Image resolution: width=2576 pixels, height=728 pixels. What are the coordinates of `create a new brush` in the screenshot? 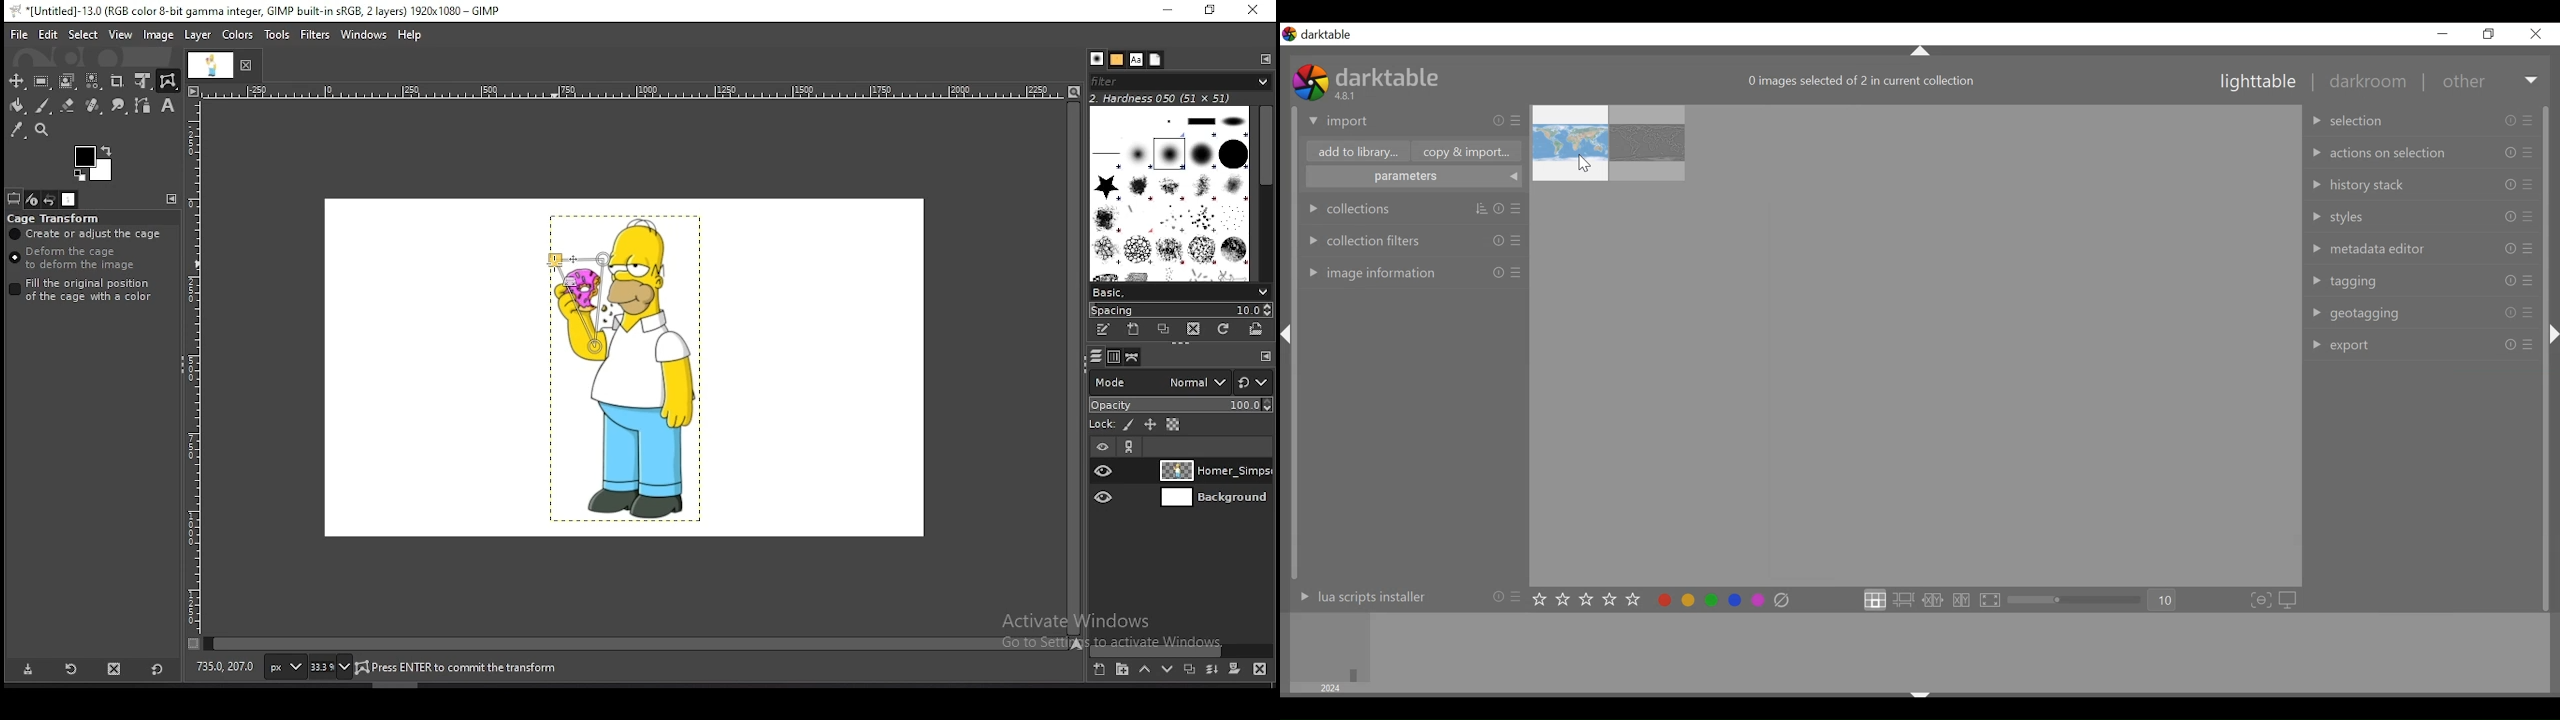 It's located at (1136, 331).